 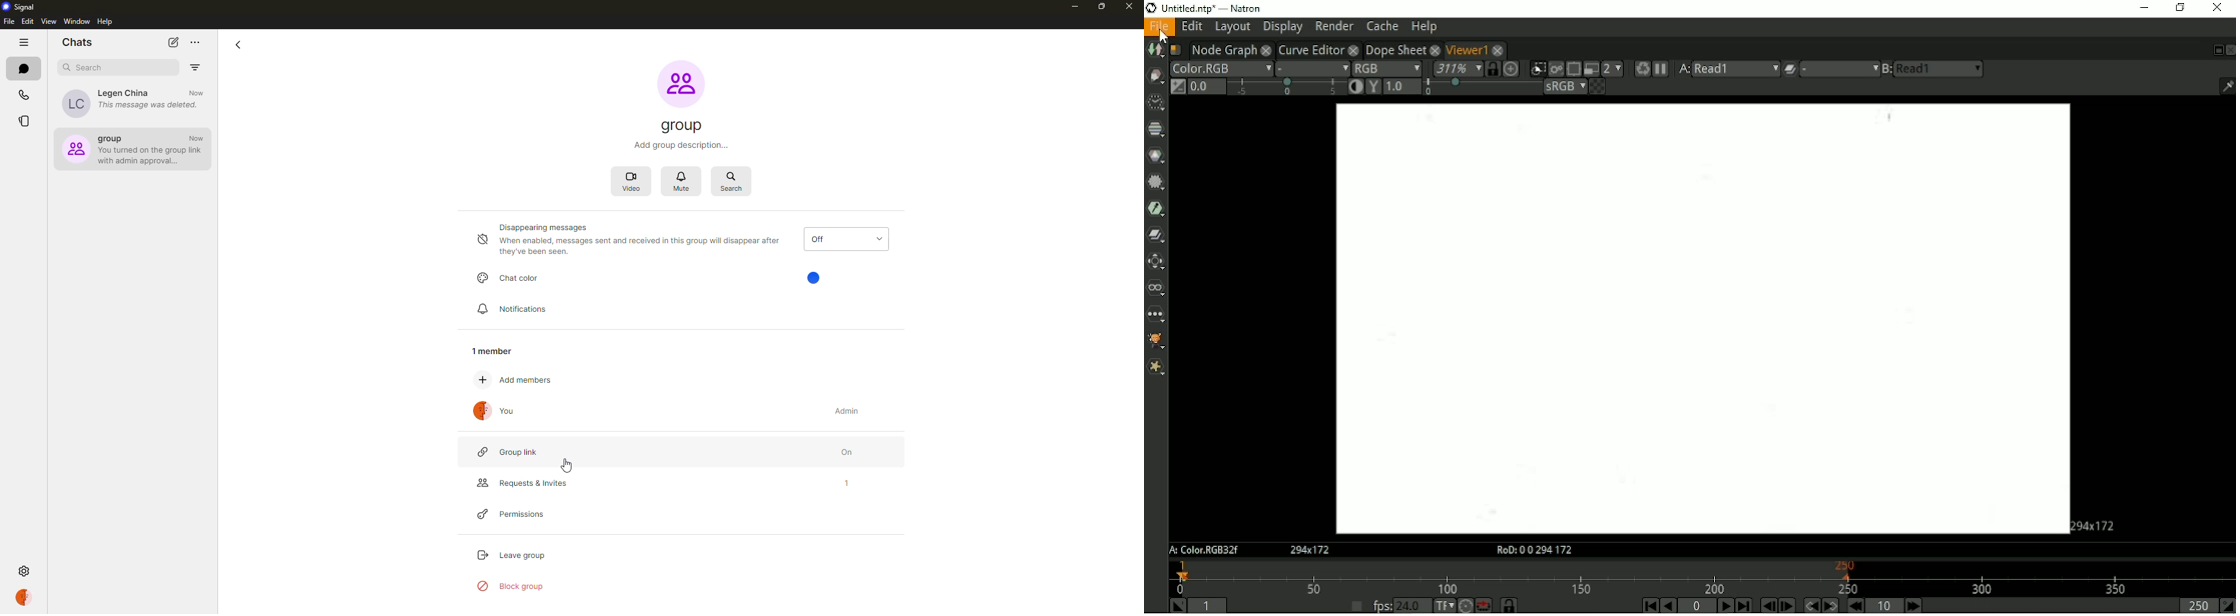 I want to click on Close, so click(x=2217, y=8).